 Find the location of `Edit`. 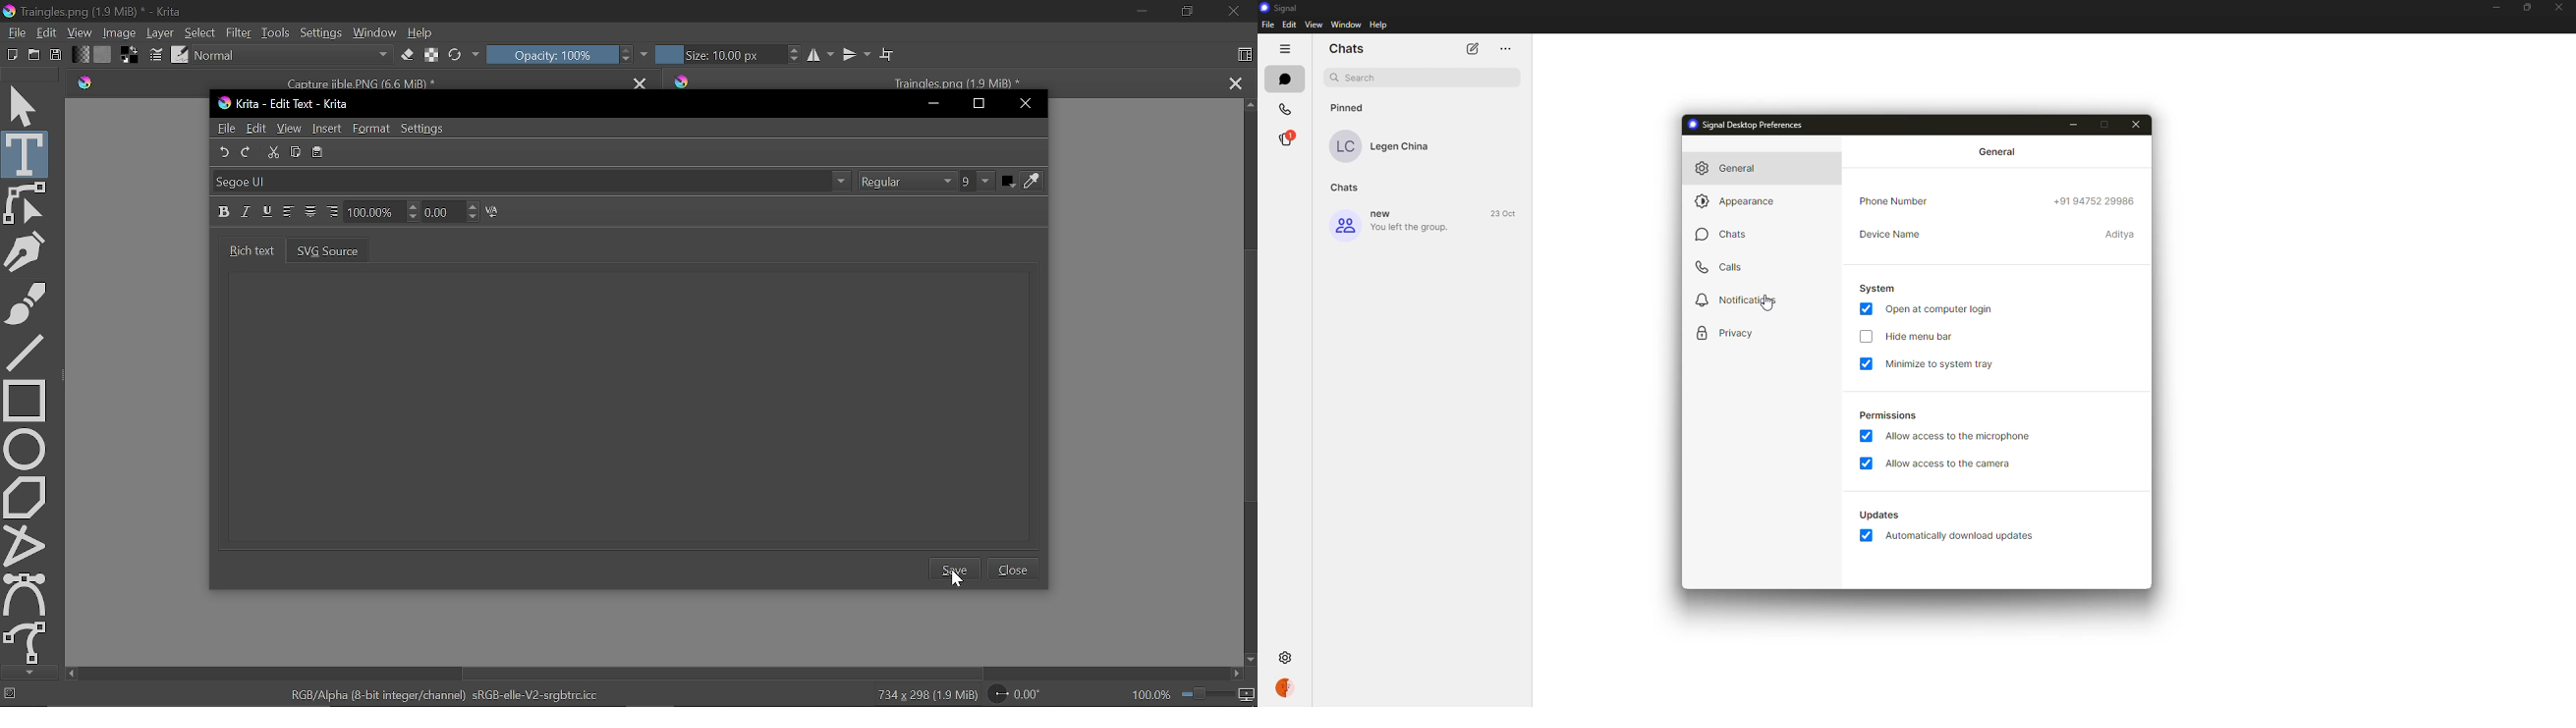

Edit is located at coordinates (1290, 24).